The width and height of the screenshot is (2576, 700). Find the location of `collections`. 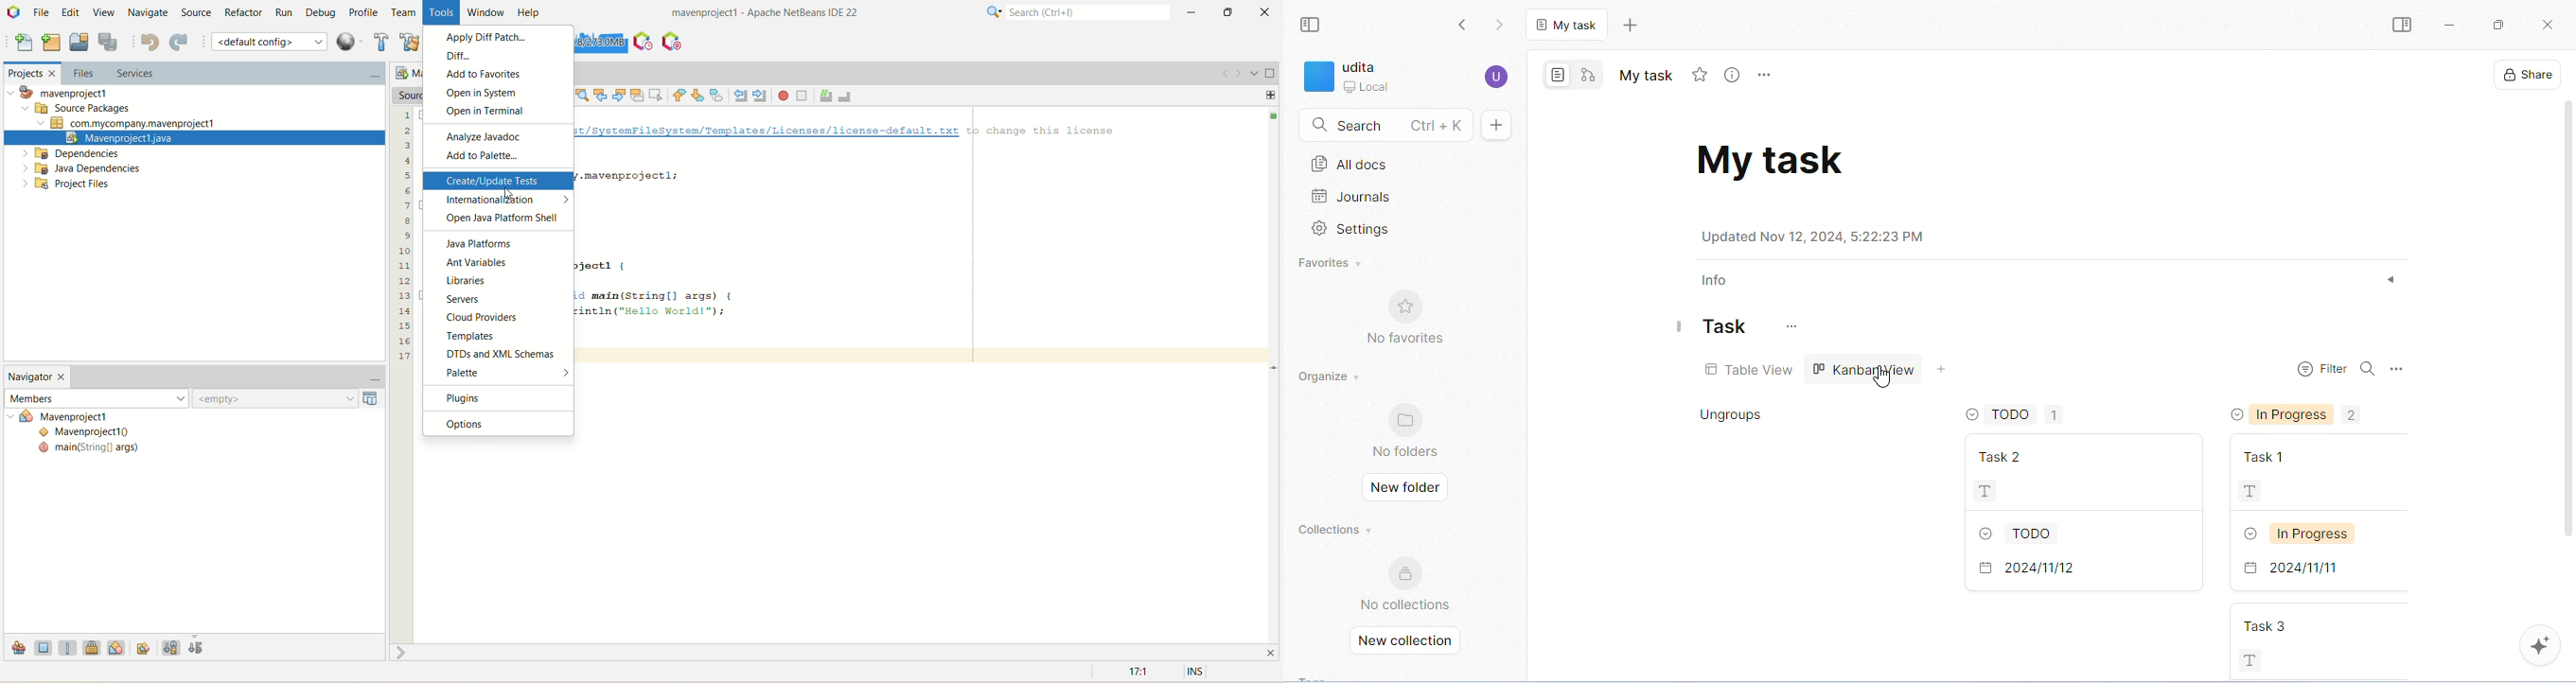

collections is located at coordinates (1337, 528).